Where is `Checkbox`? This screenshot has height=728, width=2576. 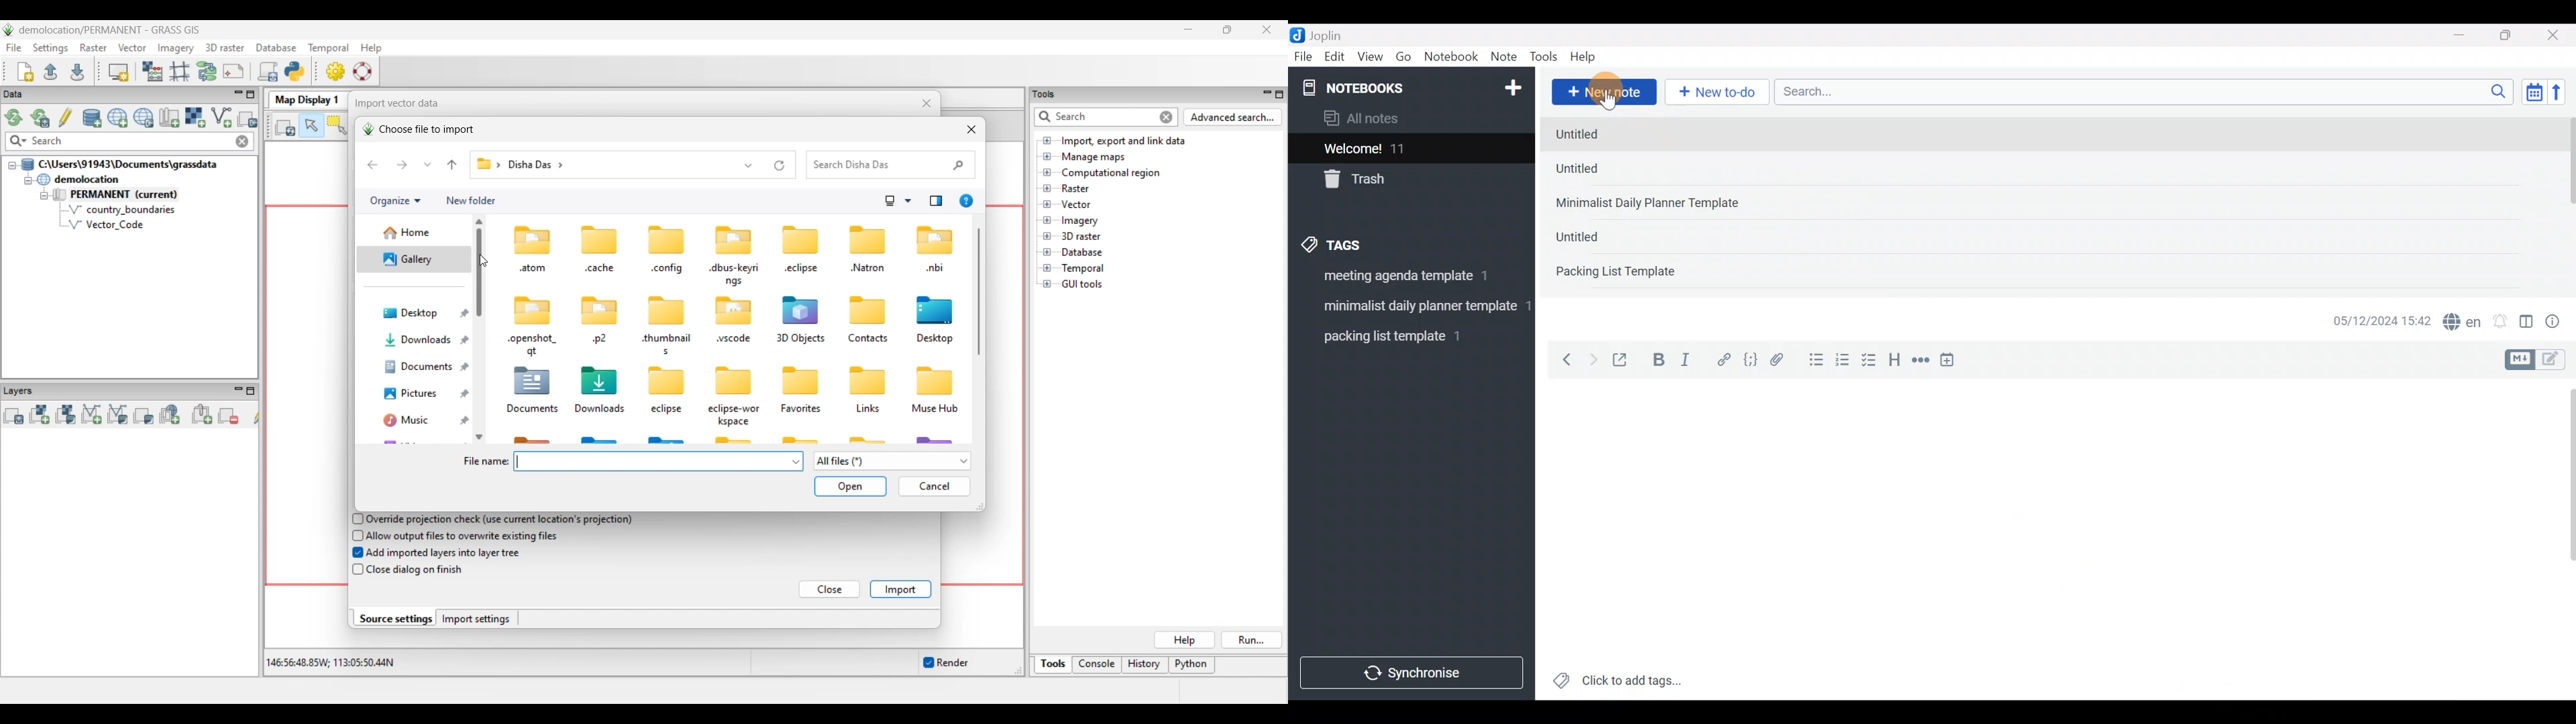 Checkbox is located at coordinates (1870, 361).